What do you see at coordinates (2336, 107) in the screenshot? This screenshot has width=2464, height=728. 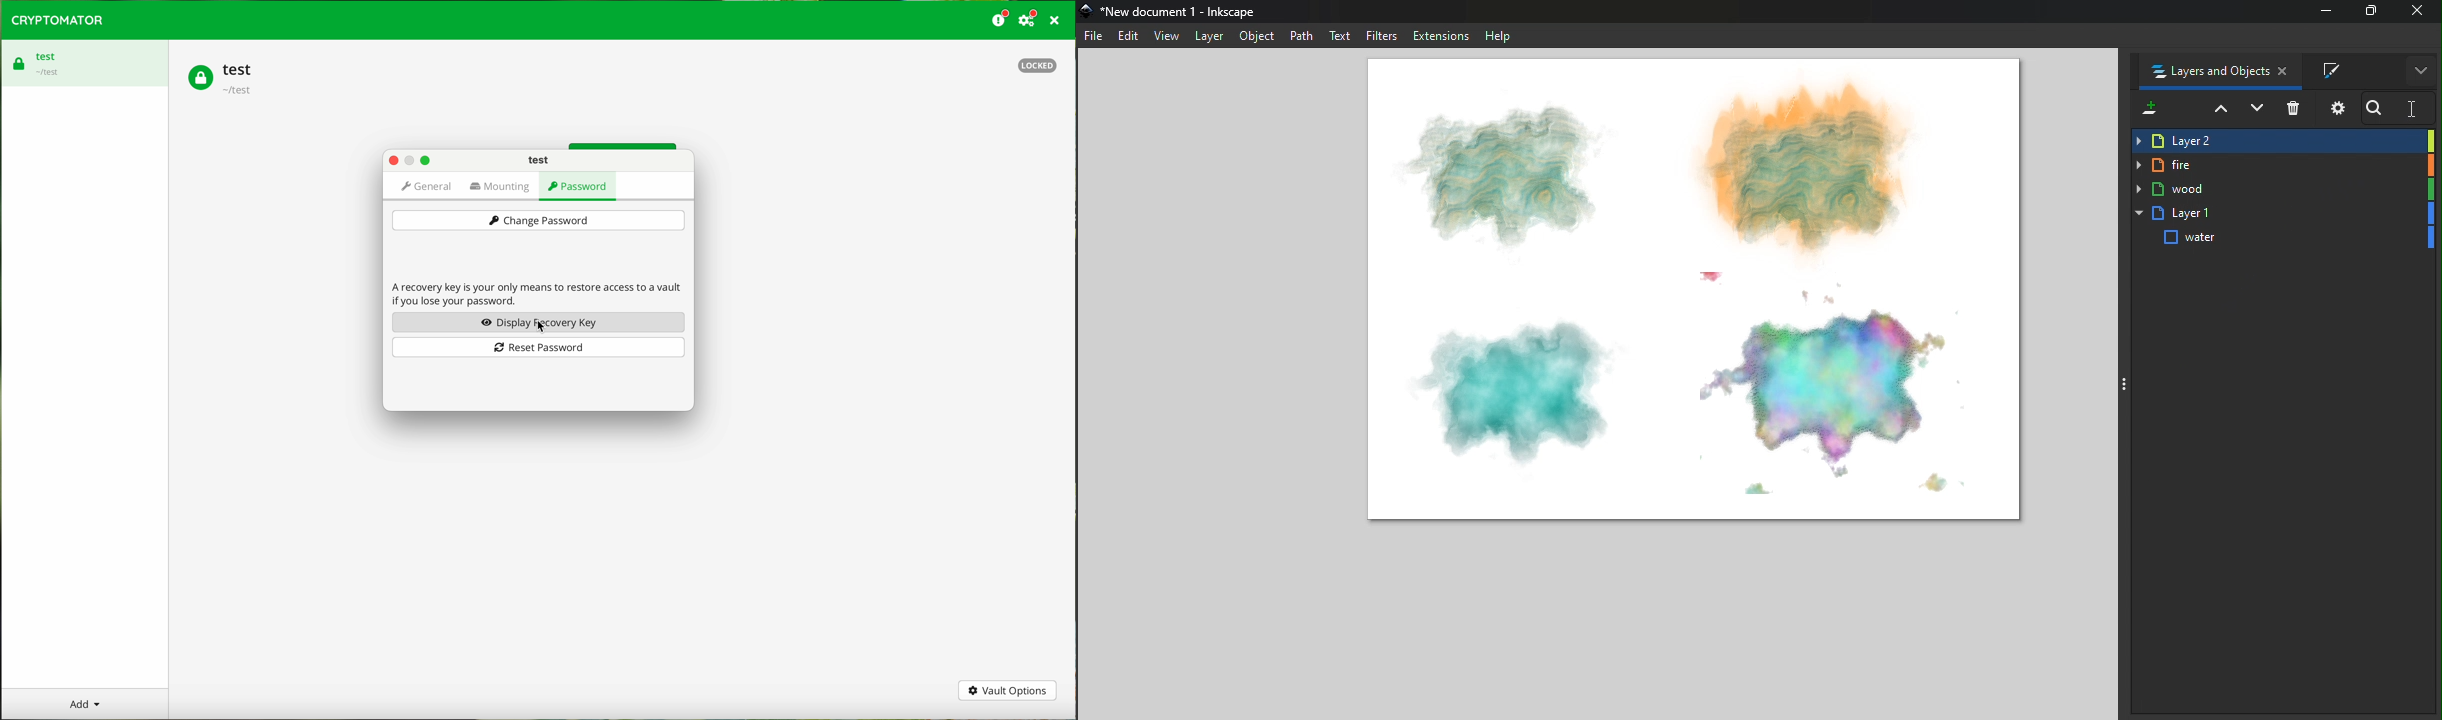 I see `Objects and layers dialog settings` at bounding box center [2336, 107].